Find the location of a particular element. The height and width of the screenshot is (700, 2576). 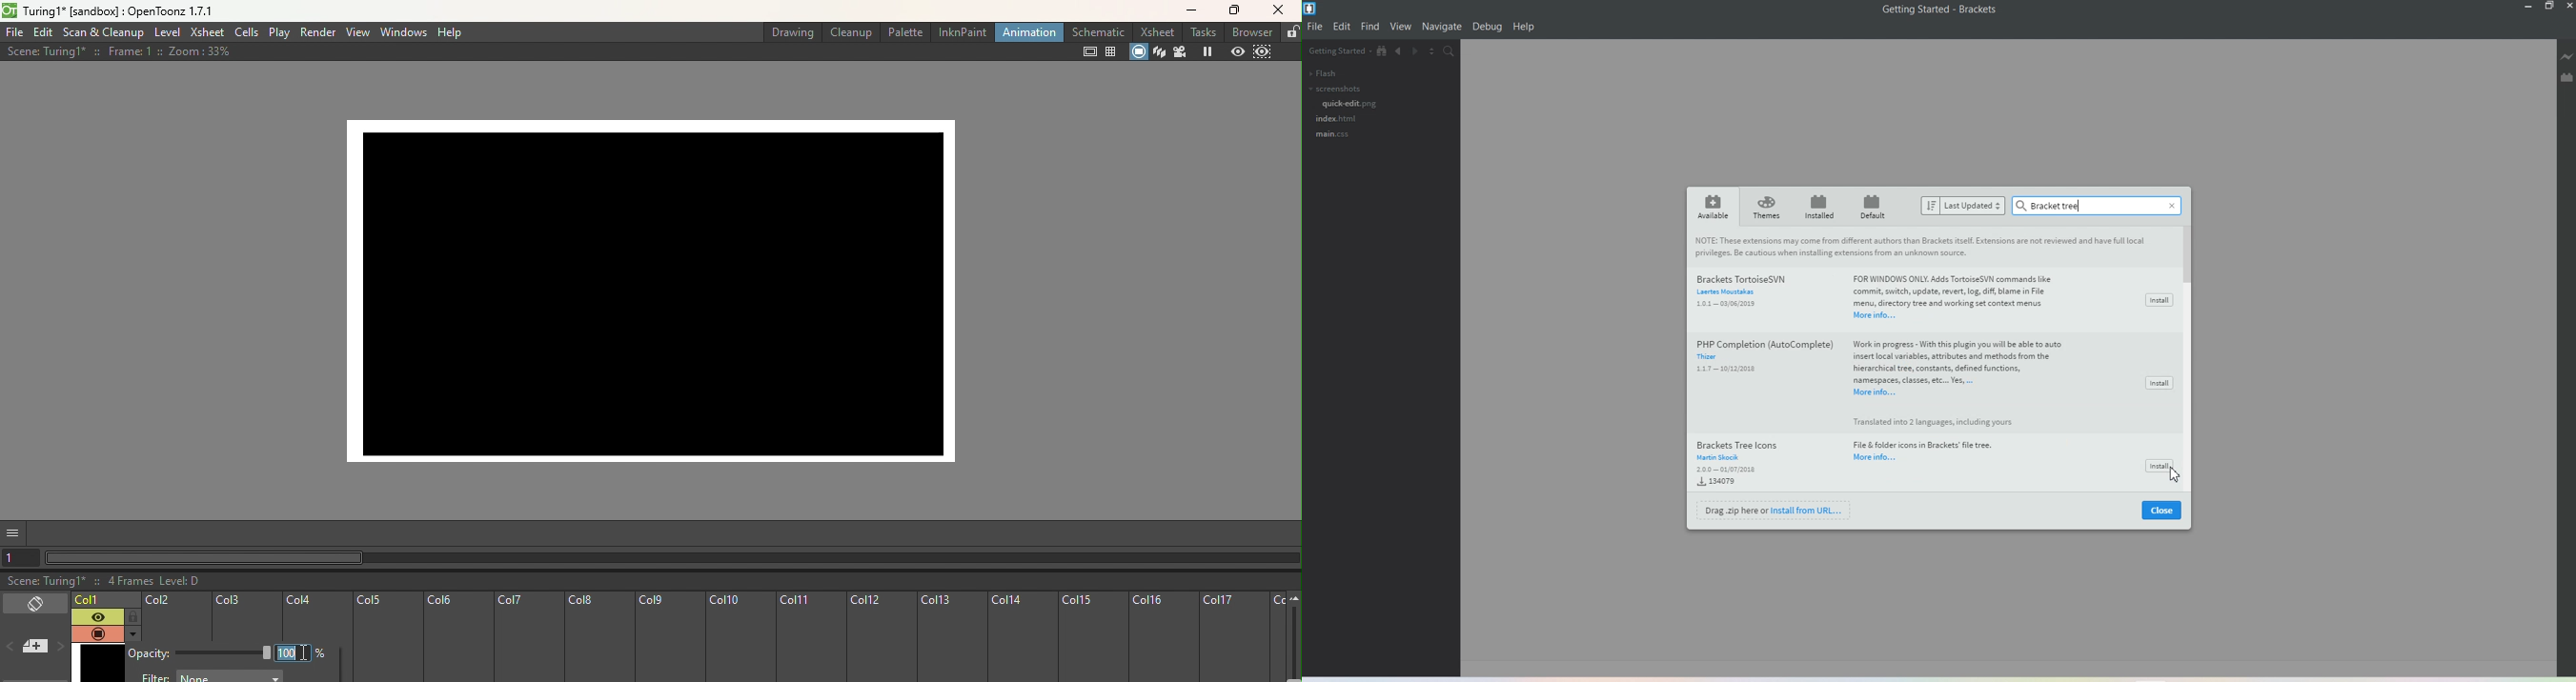

Col6 is located at coordinates (456, 638).